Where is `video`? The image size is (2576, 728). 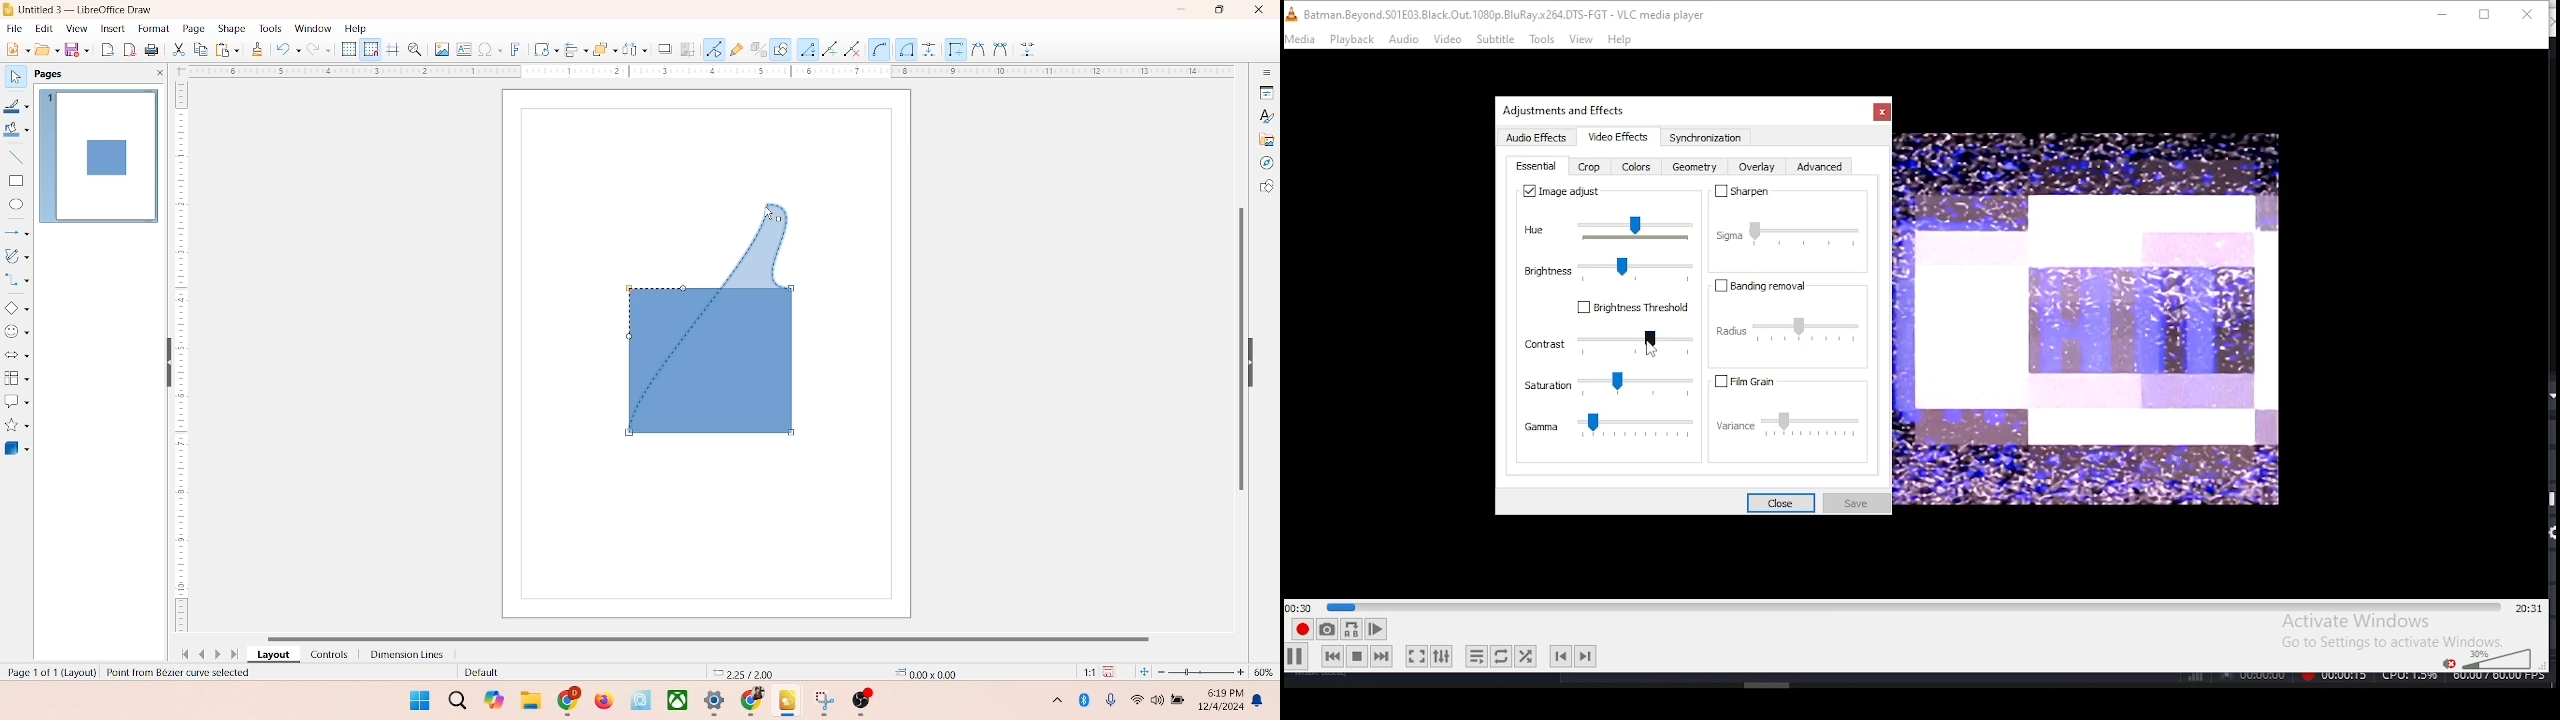
video is located at coordinates (1448, 40).